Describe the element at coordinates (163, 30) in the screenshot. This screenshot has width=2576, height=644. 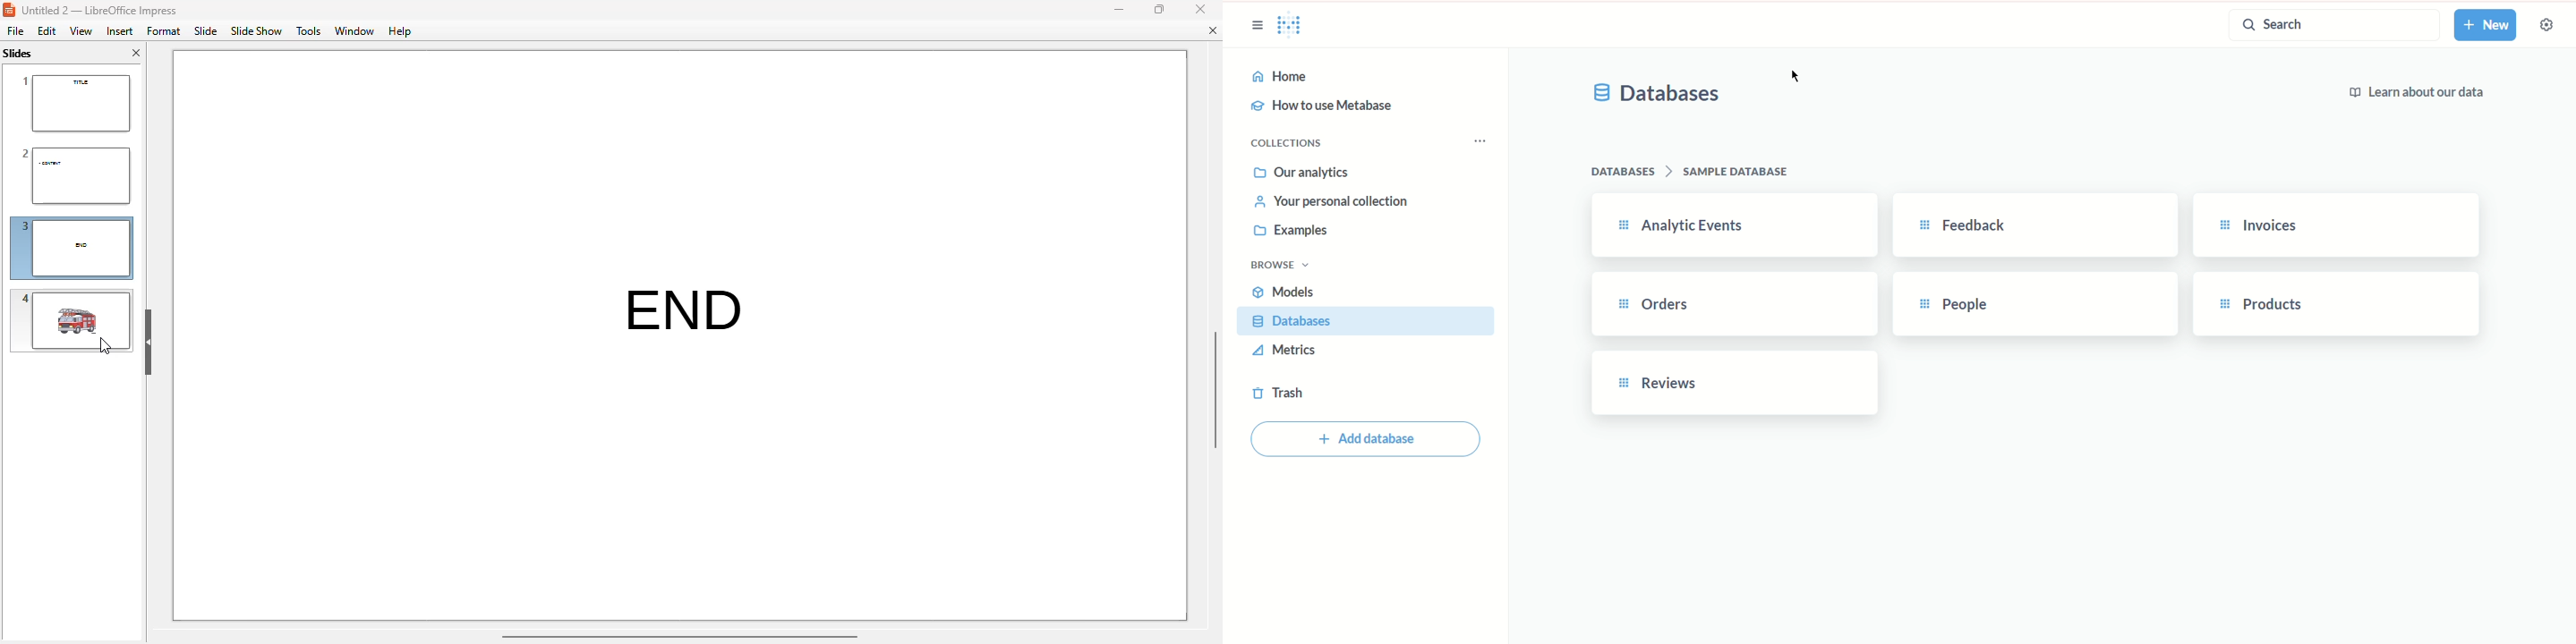
I see `format` at that location.